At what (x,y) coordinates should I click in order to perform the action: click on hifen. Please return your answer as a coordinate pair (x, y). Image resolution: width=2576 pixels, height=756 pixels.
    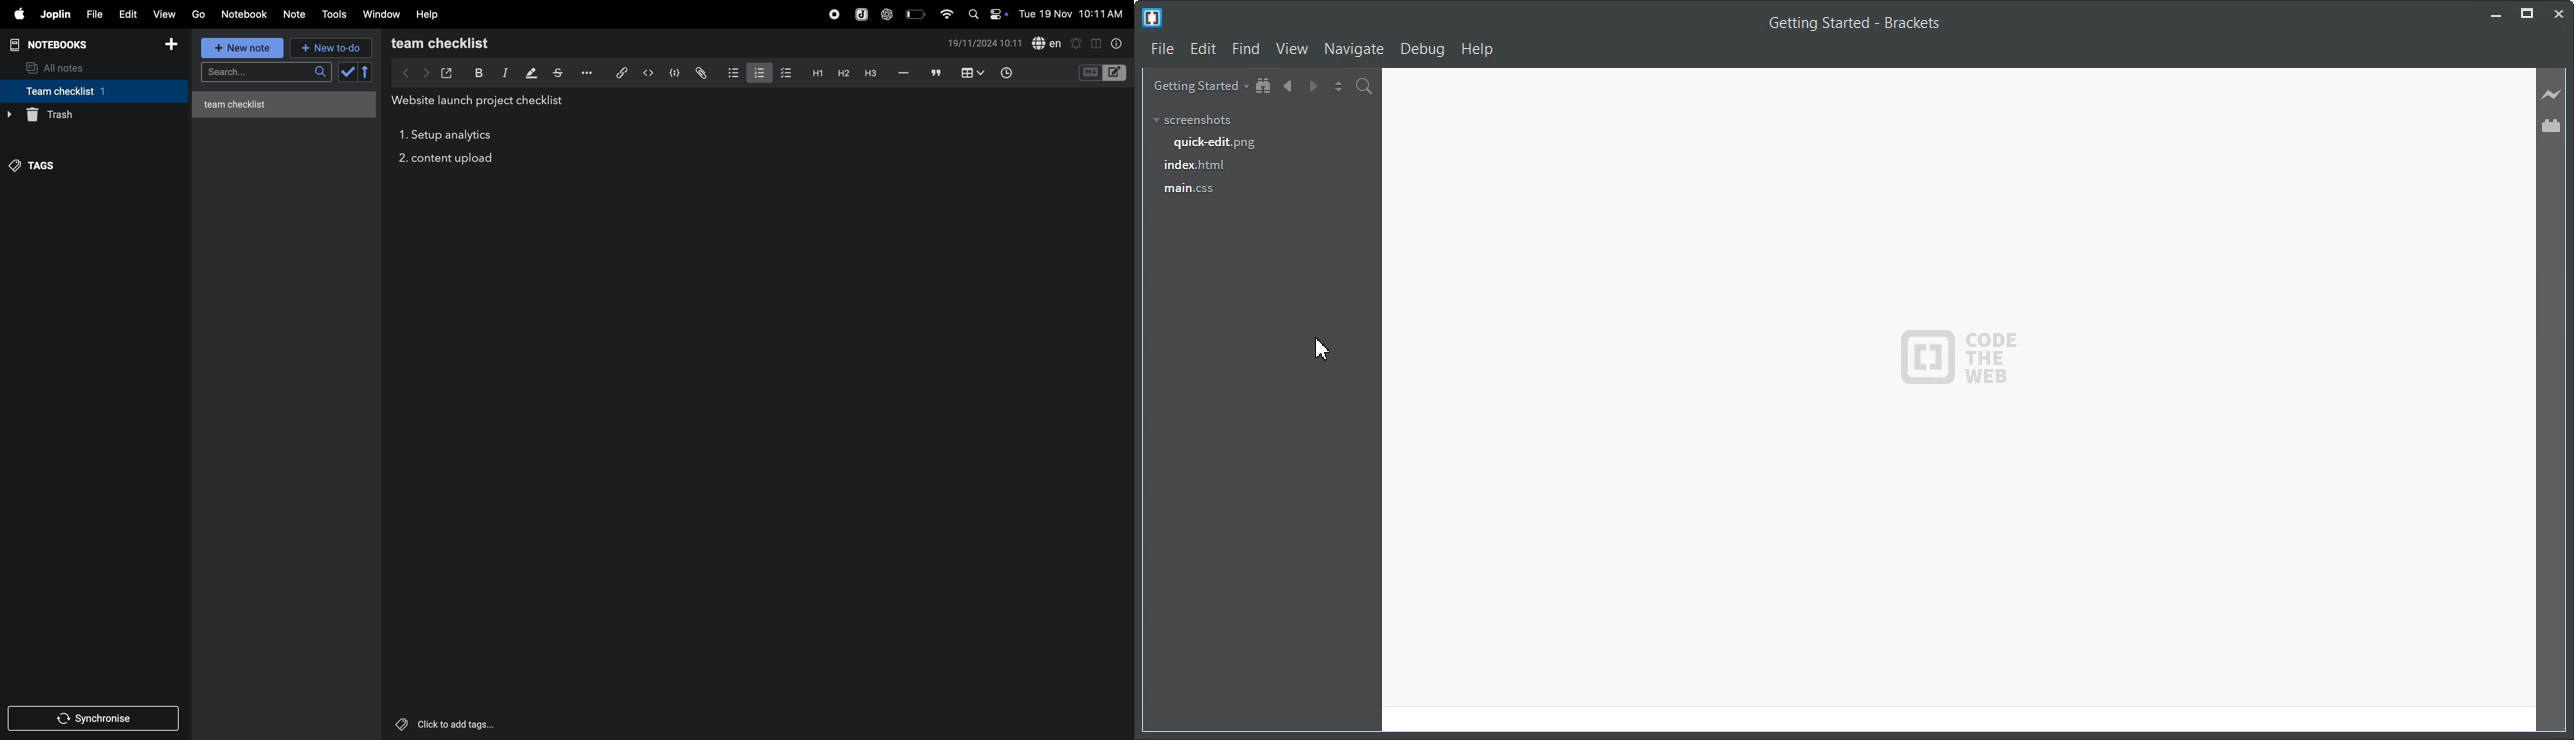
    Looking at the image, I should click on (903, 73).